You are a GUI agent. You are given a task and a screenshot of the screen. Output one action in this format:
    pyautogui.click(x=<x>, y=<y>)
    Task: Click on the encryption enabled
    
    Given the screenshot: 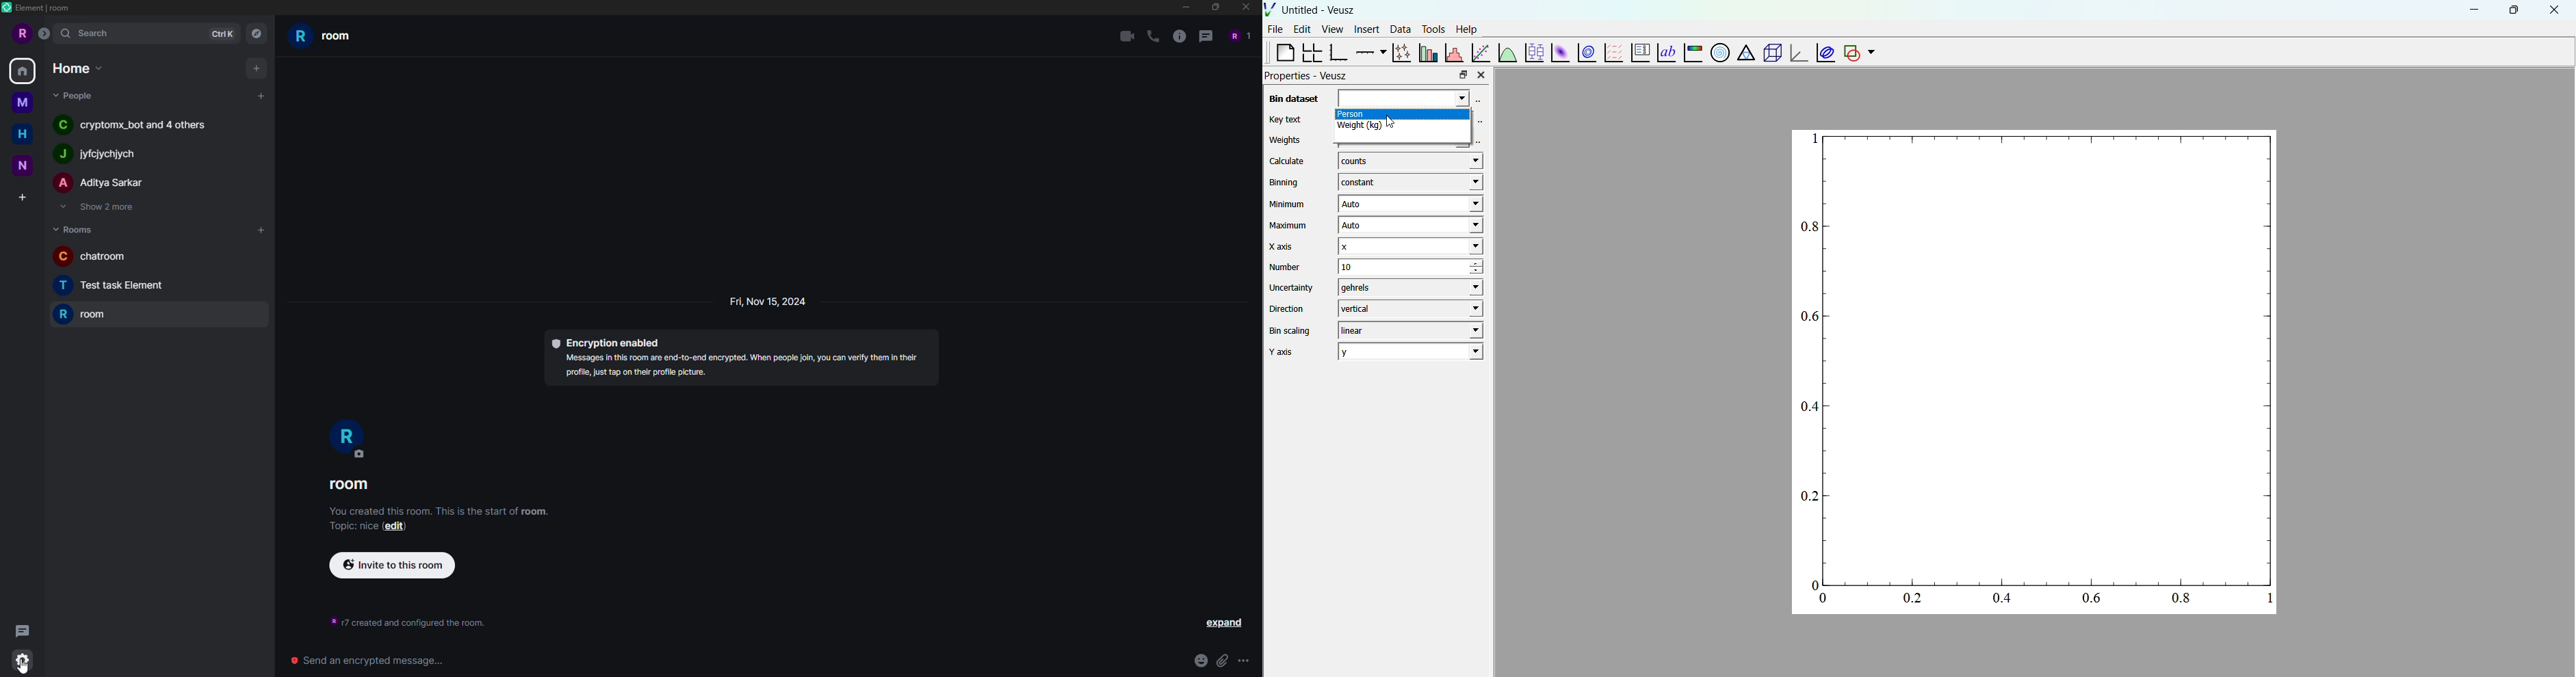 What is the action you would take?
    pyautogui.click(x=609, y=340)
    